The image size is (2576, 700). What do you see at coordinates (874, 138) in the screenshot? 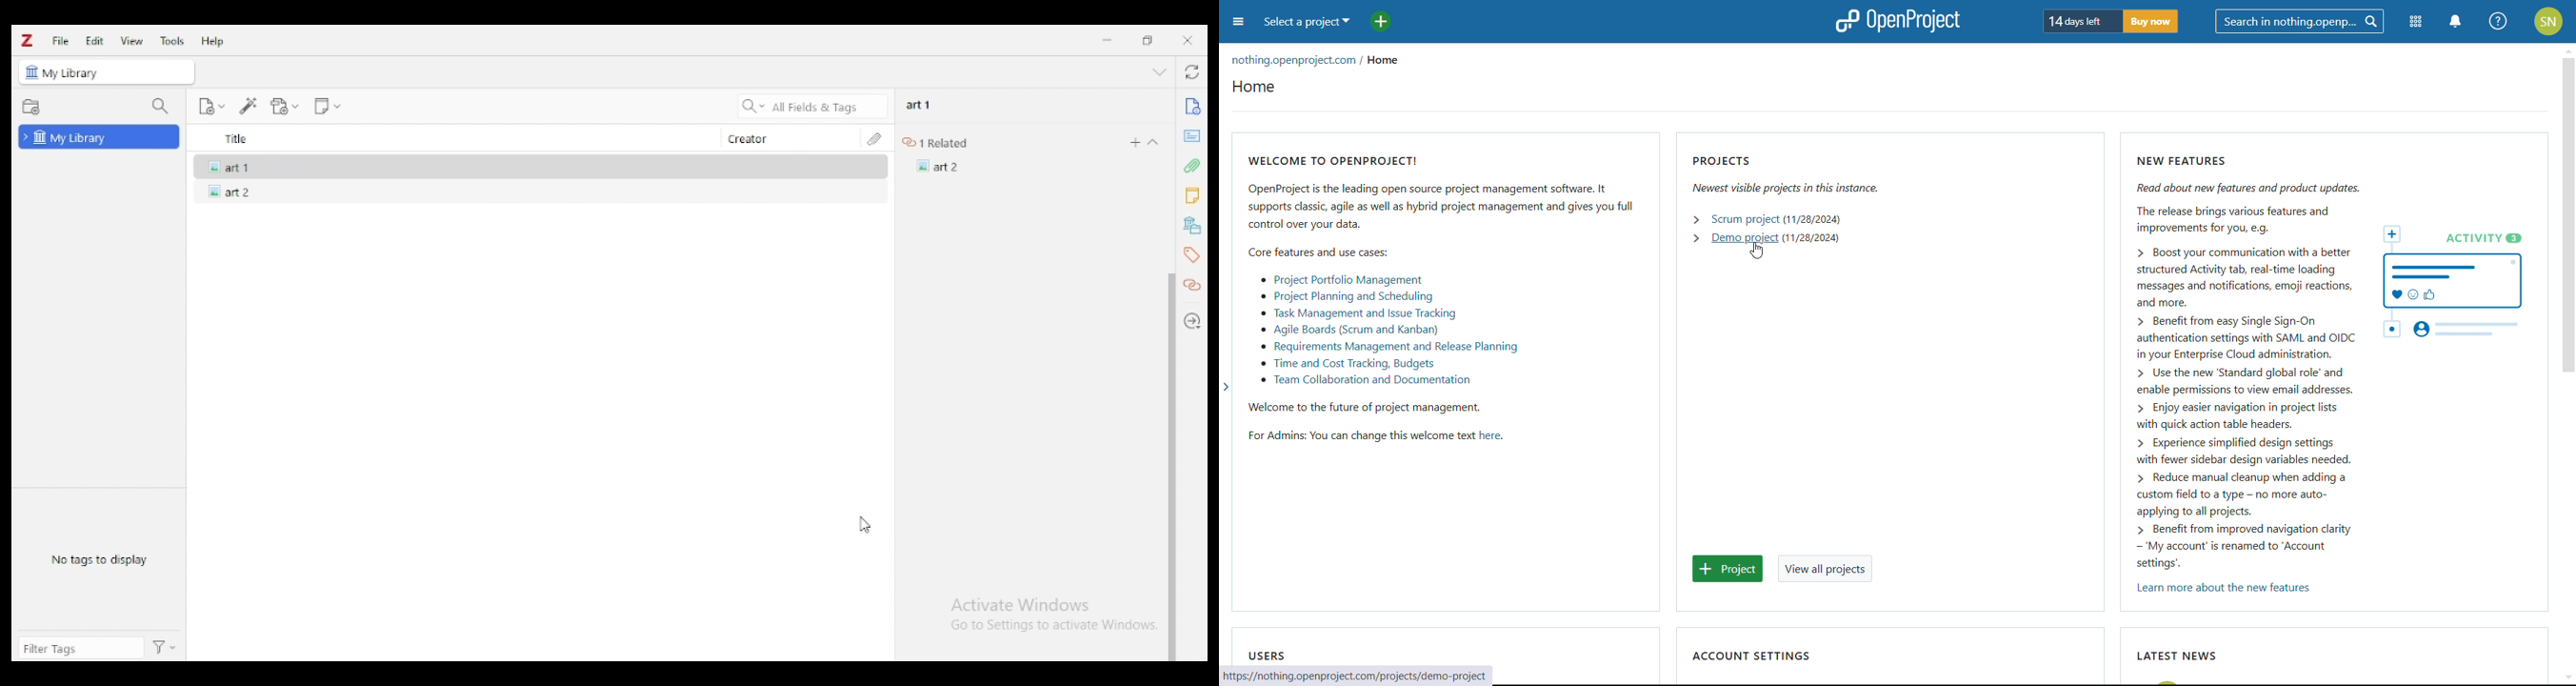
I see `attachments` at bounding box center [874, 138].